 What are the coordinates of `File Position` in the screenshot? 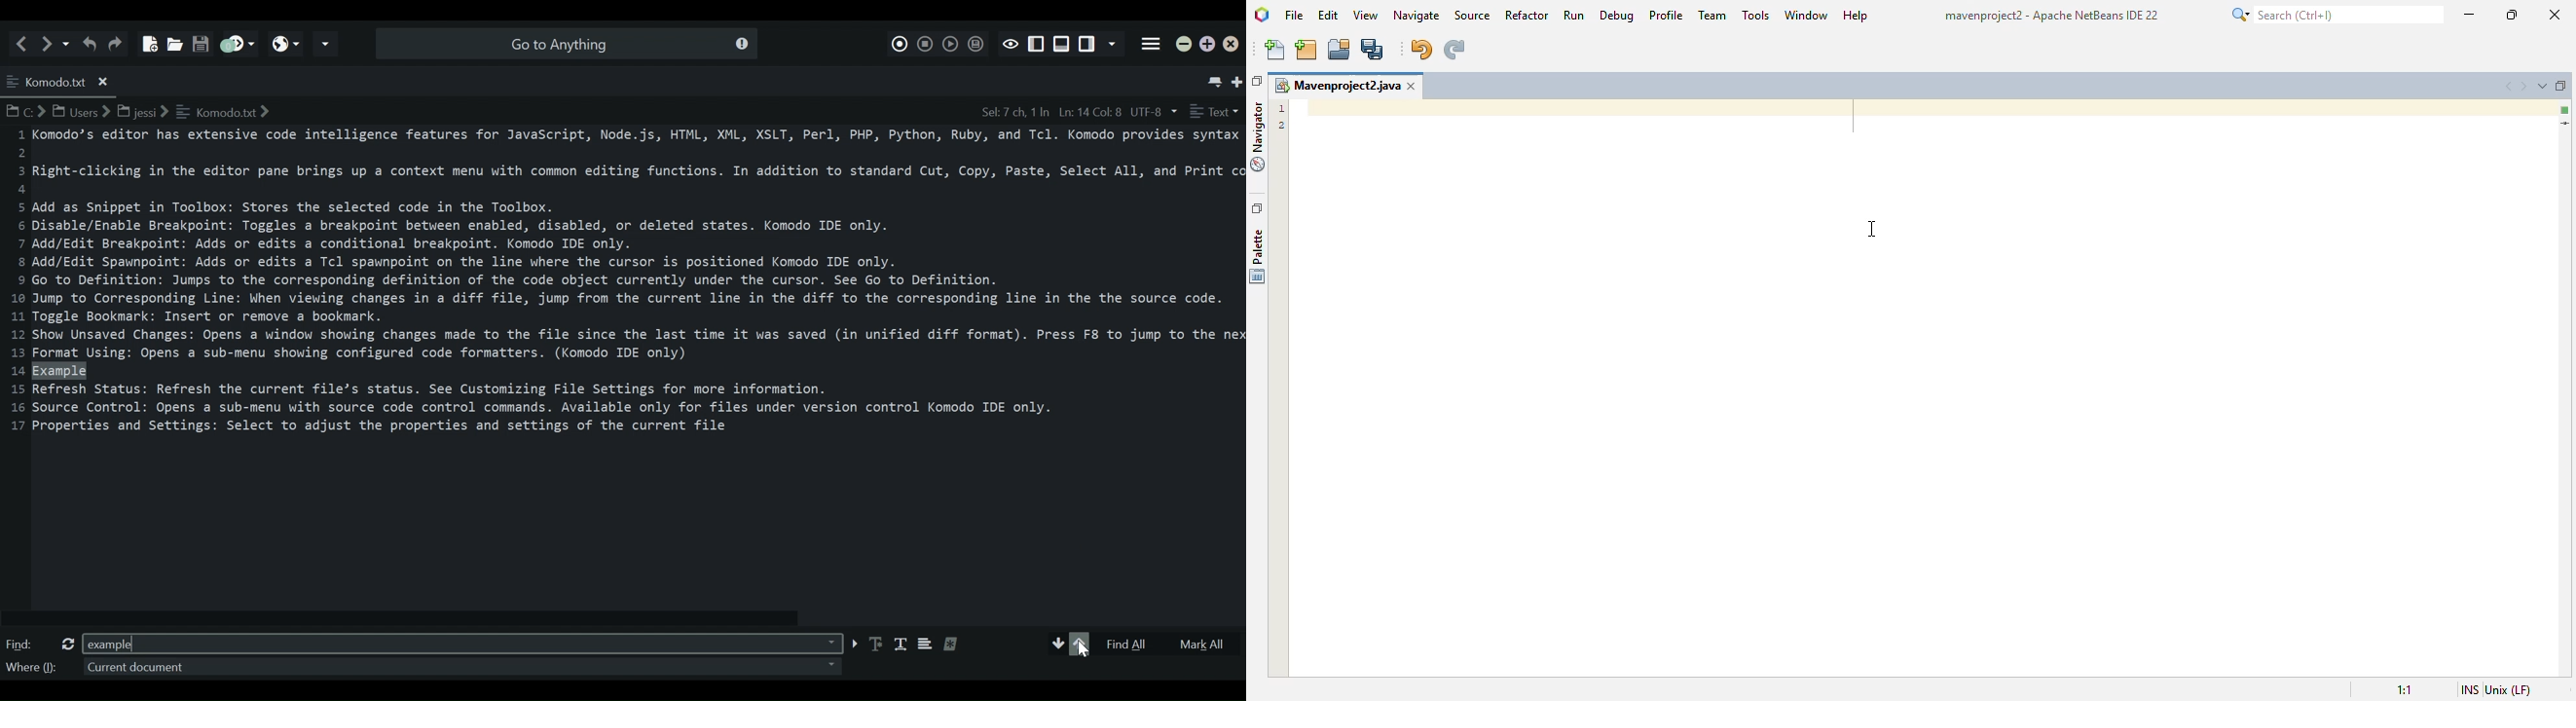 It's located at (1049, 112).